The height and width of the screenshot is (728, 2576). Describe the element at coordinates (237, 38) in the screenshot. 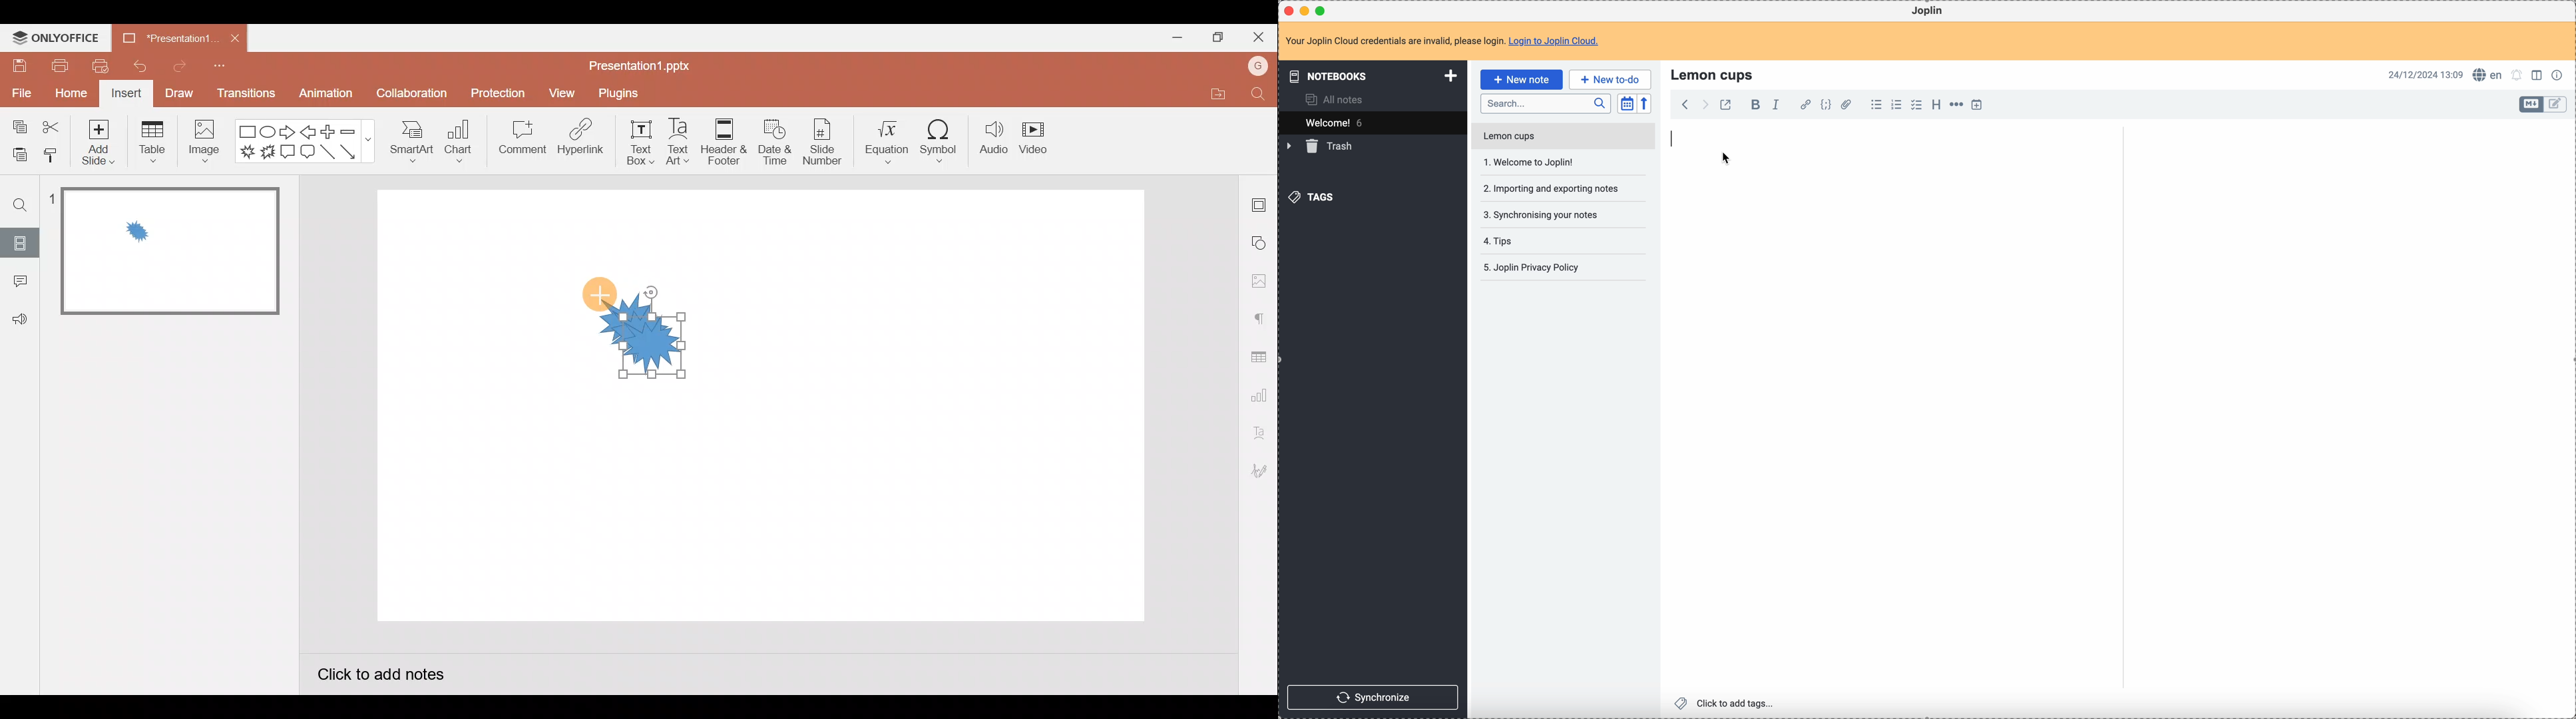

I see `Close` at that location.